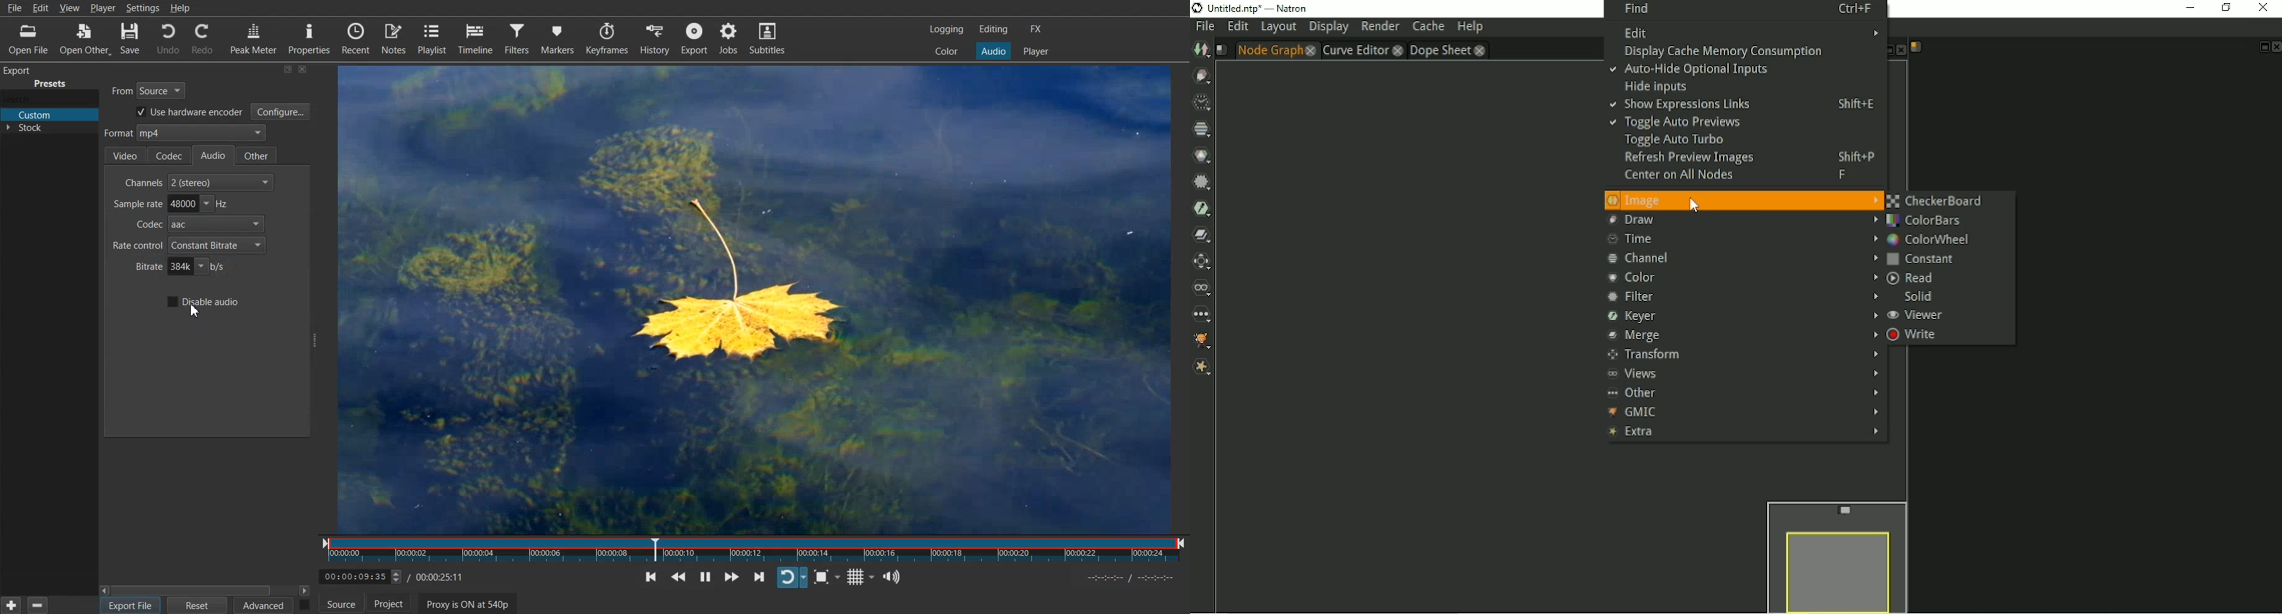 Image resolution: width=2296 pixels, height=616 pixels. I want to click on Advanced, so click(264, 605).